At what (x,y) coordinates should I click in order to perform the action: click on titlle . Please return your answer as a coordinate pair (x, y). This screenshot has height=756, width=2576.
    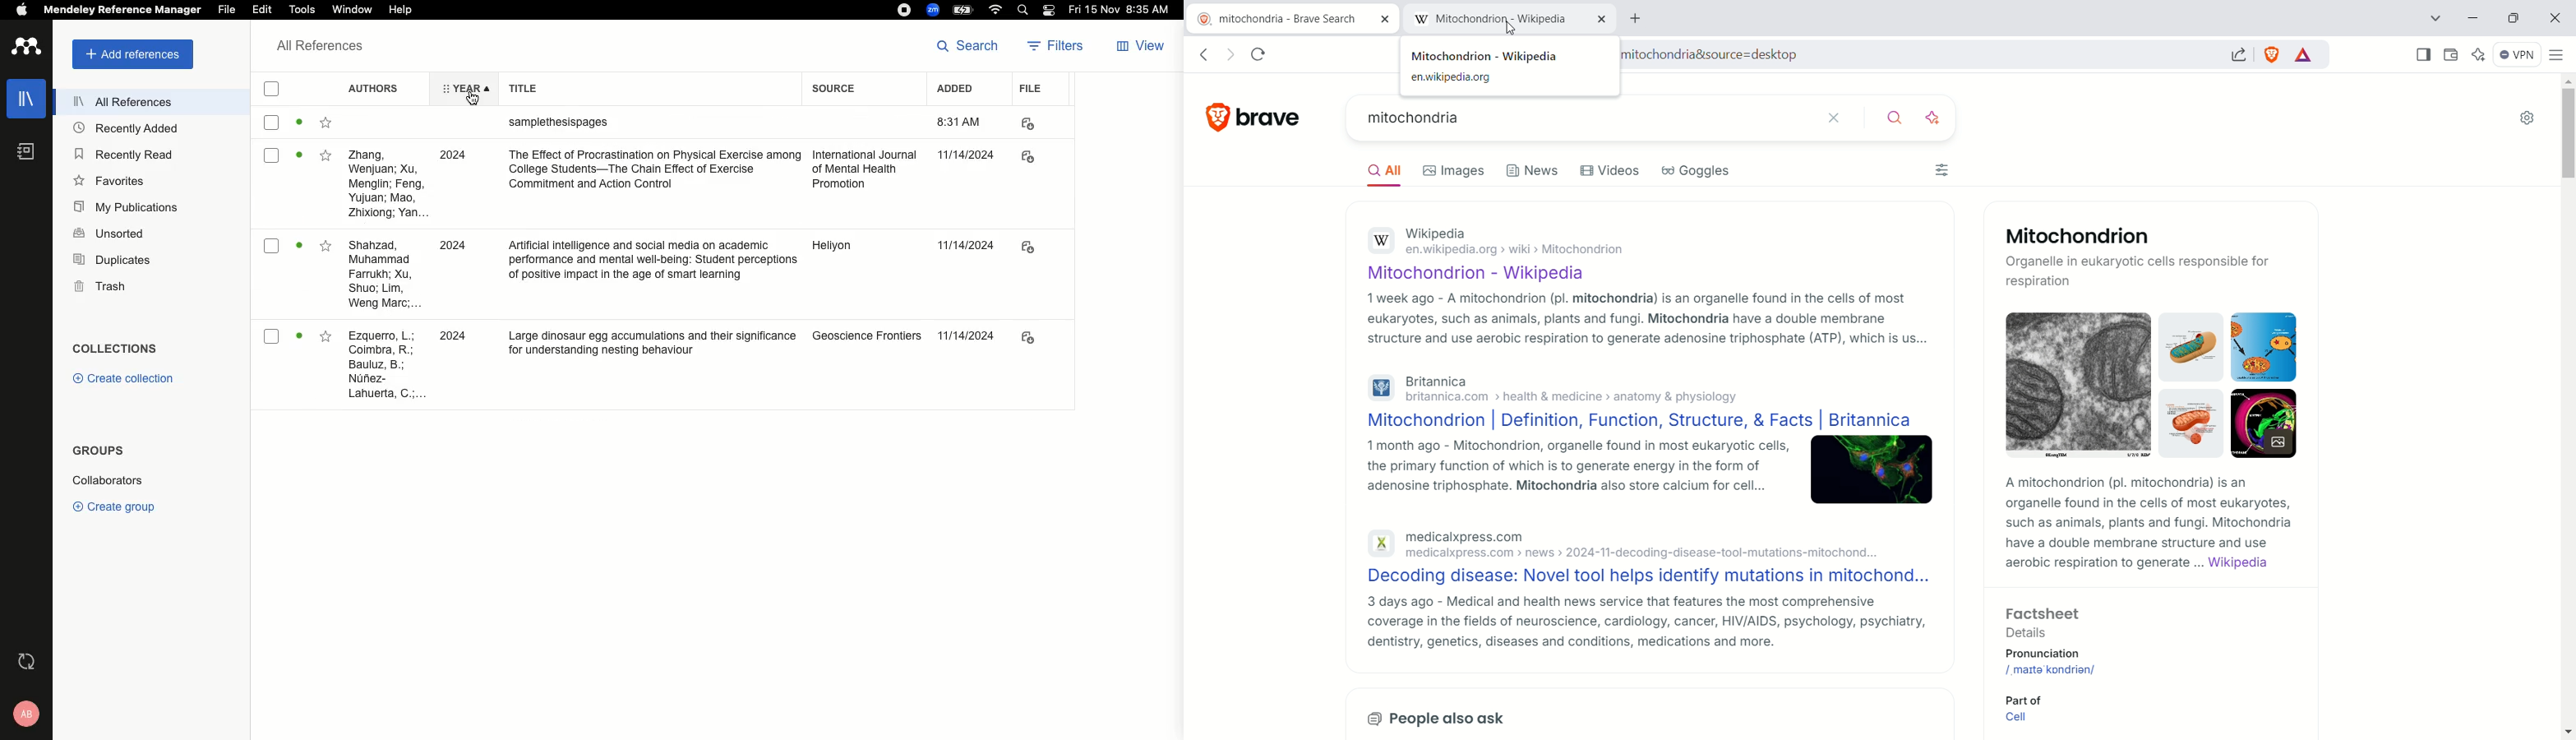
    Looking at the image, I should click on (647, 268).